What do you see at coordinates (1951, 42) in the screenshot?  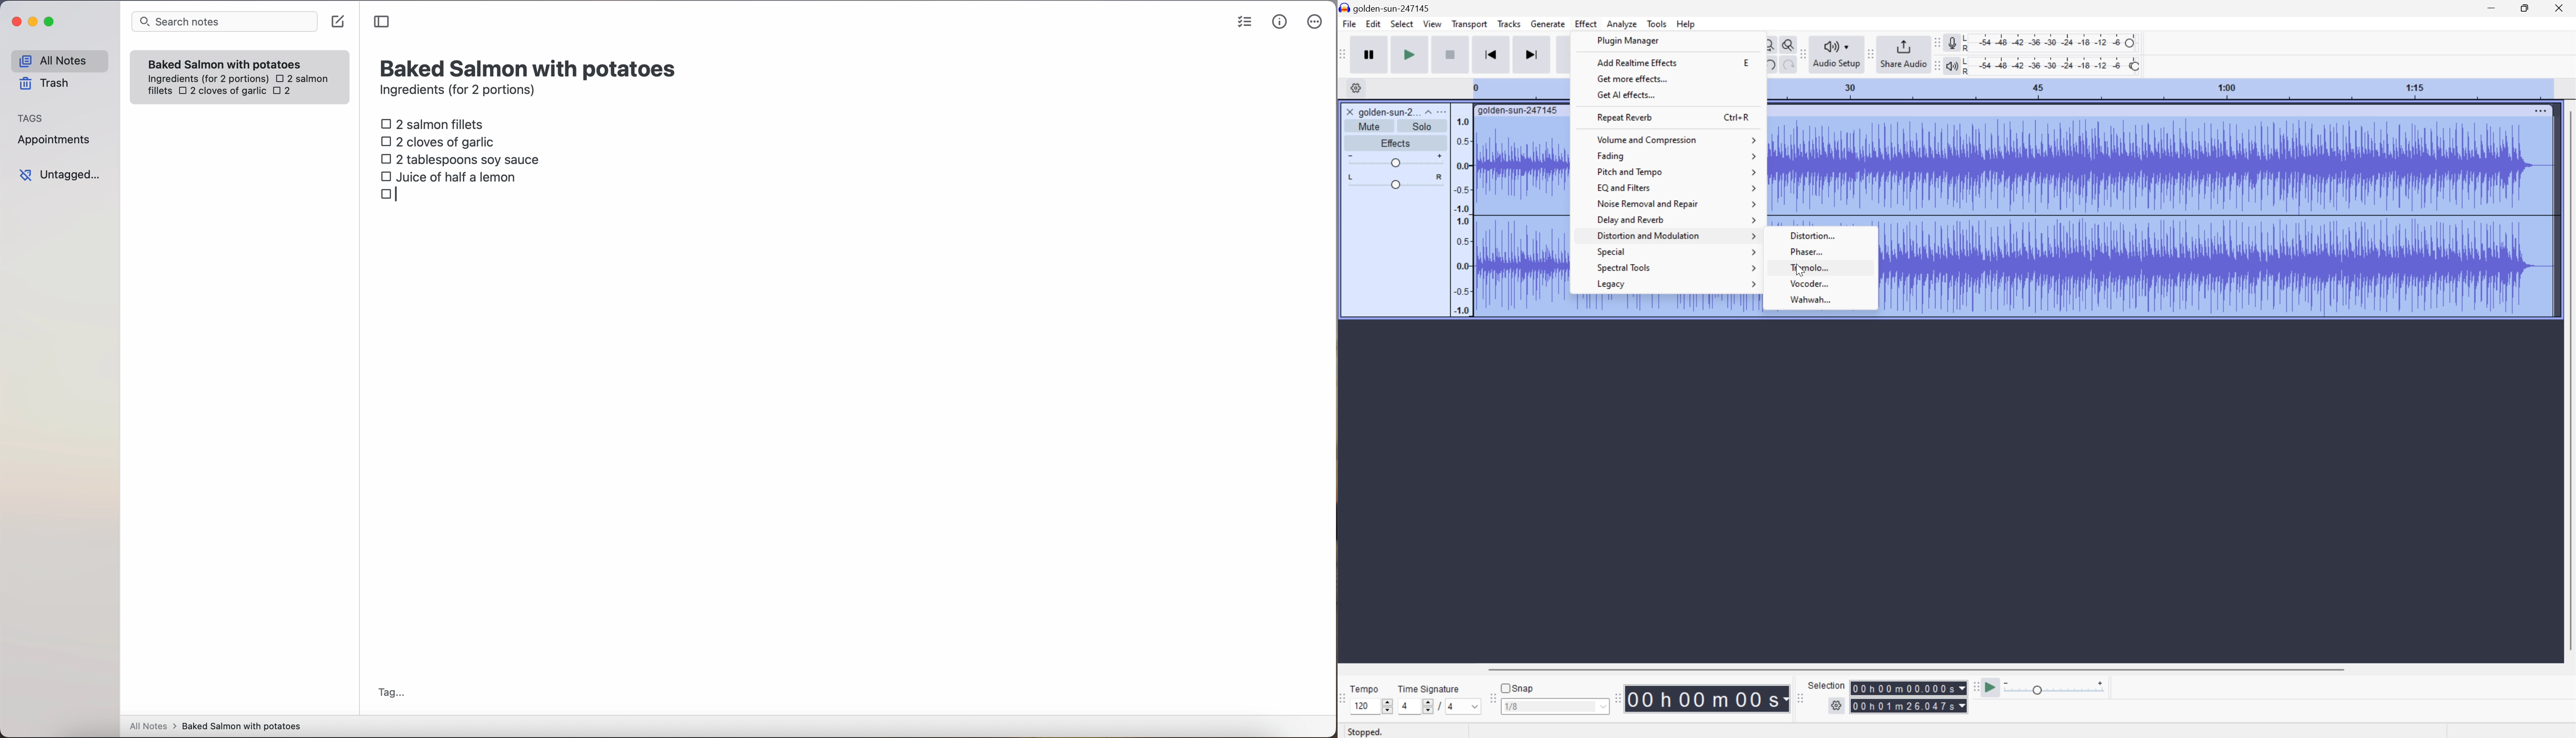 I see `Record meter` at bounding box center [1951, 42].